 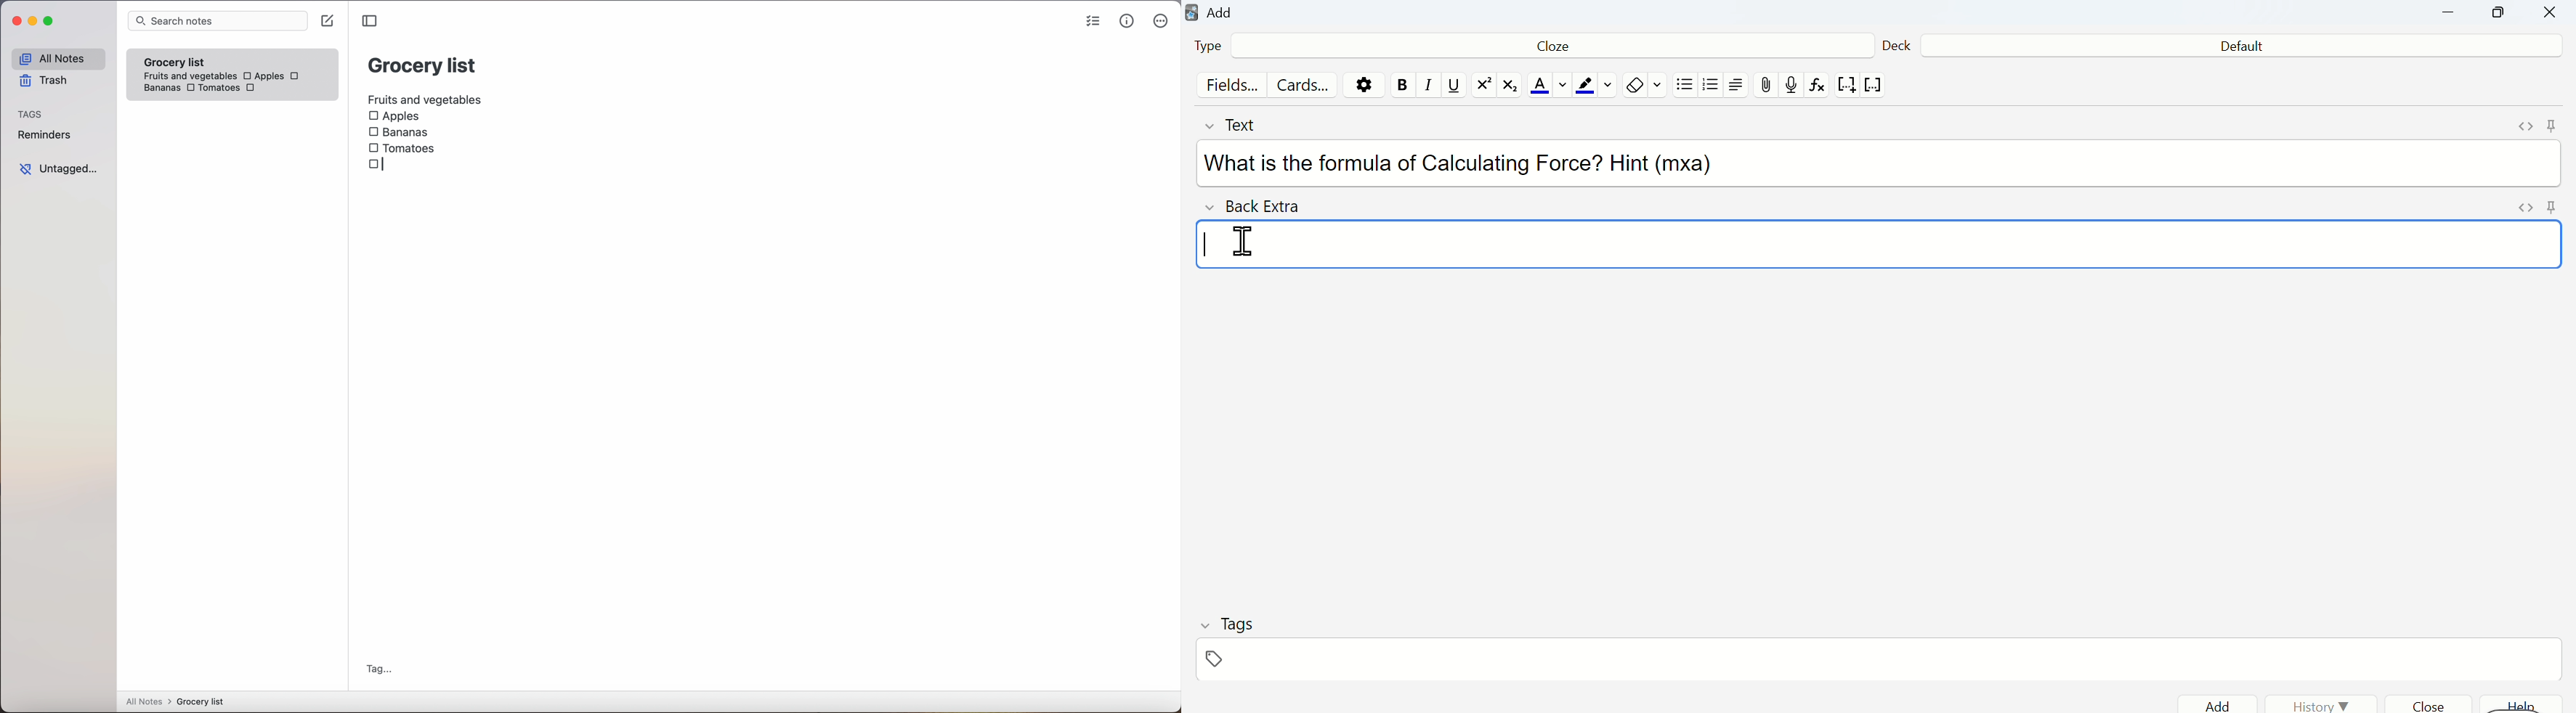 What do you see at coordinates (2526, 126) in the screenshot?
I see `Expand` at bounding box center [2526, 126].